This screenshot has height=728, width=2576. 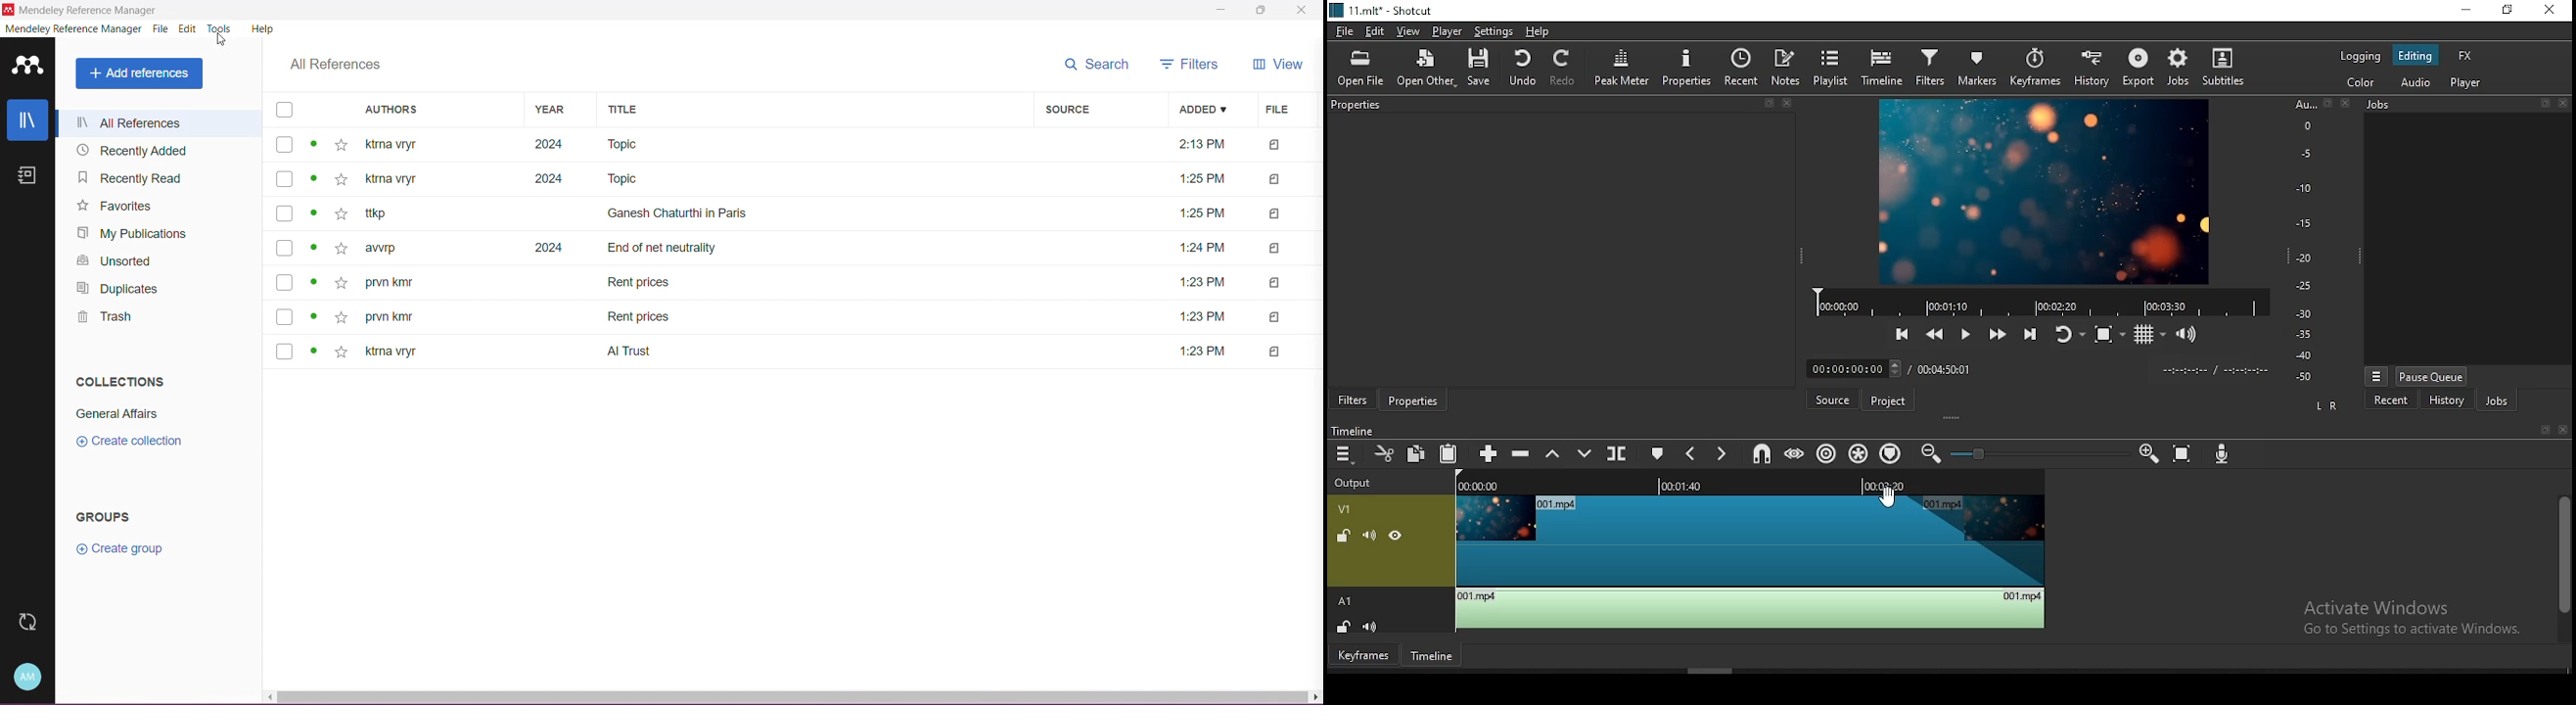 What do you see at coordinates (1831, 400) in the screenshot?
I see `source` at bounding box center [1831, 400].